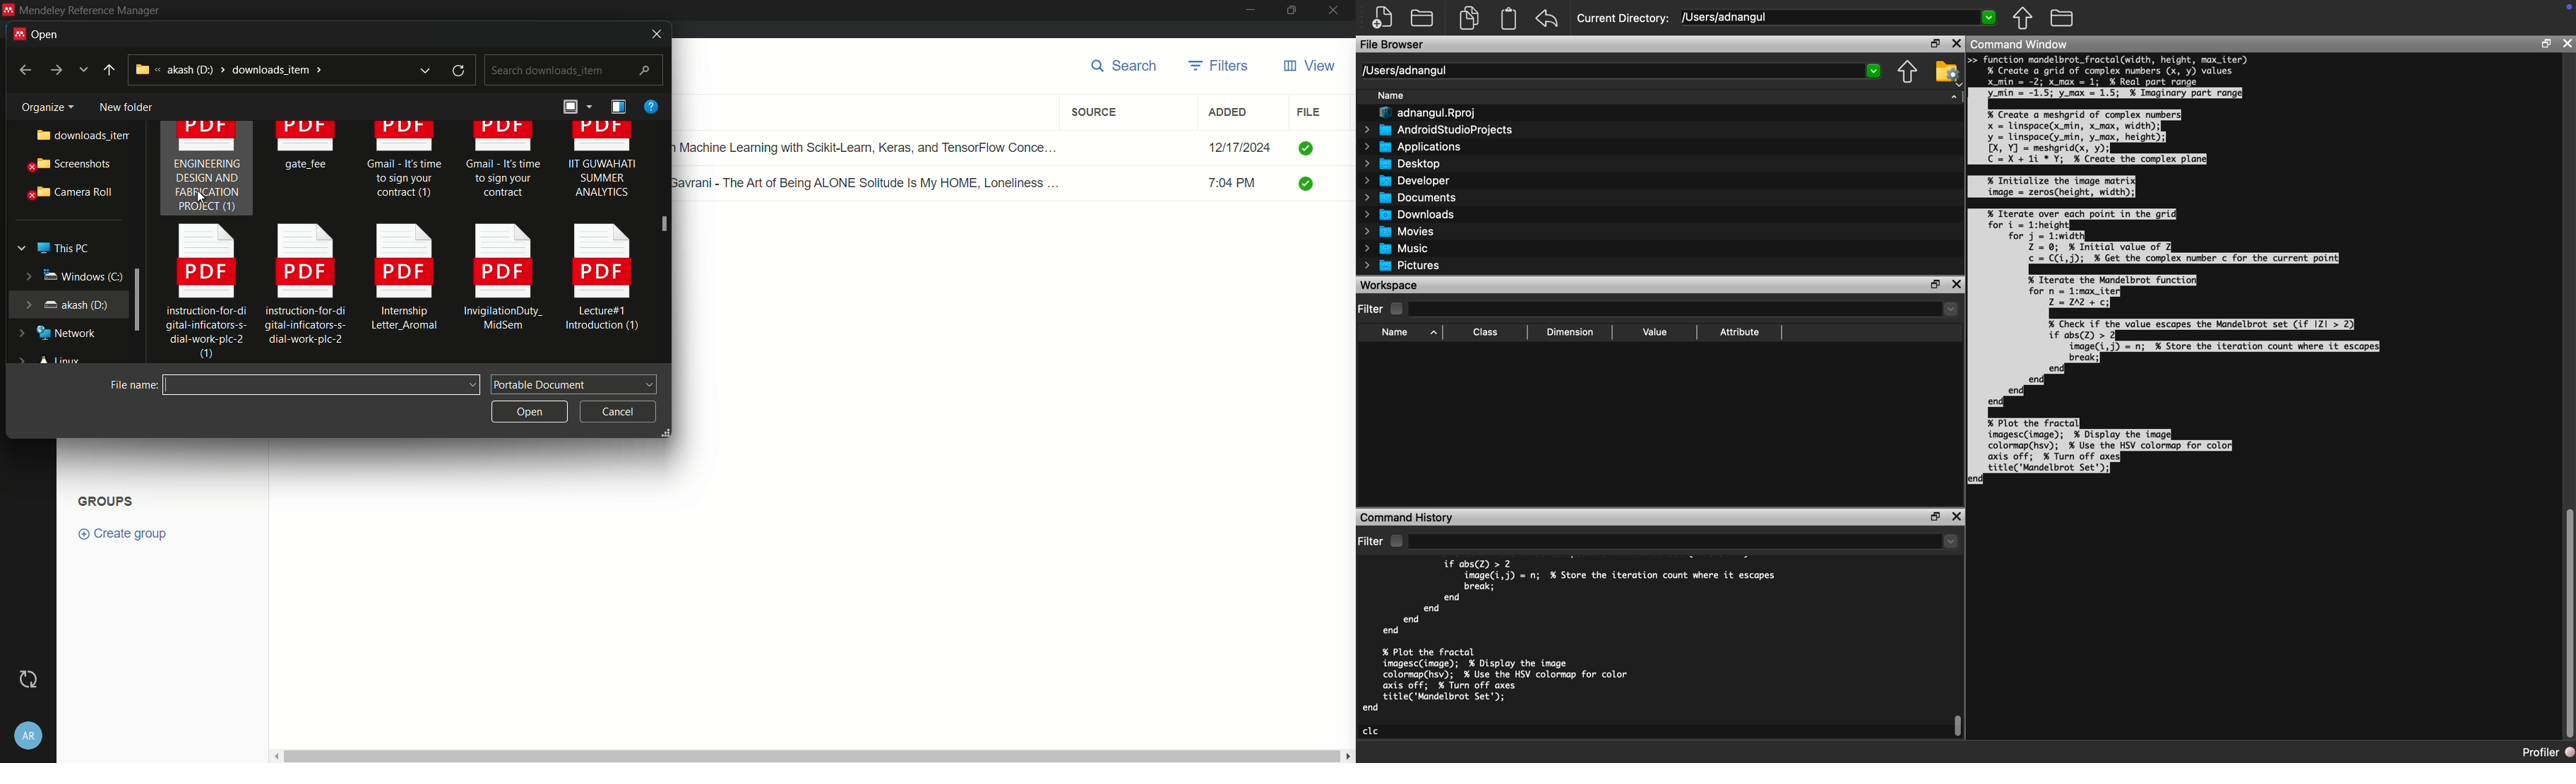 The image size is (2576, 784). Describe the element at coordinates (208, 170) in the screenshot. I see `ENGINEERING
DESIGN AND

FABRICATION
PROJECT (1)` at that location.